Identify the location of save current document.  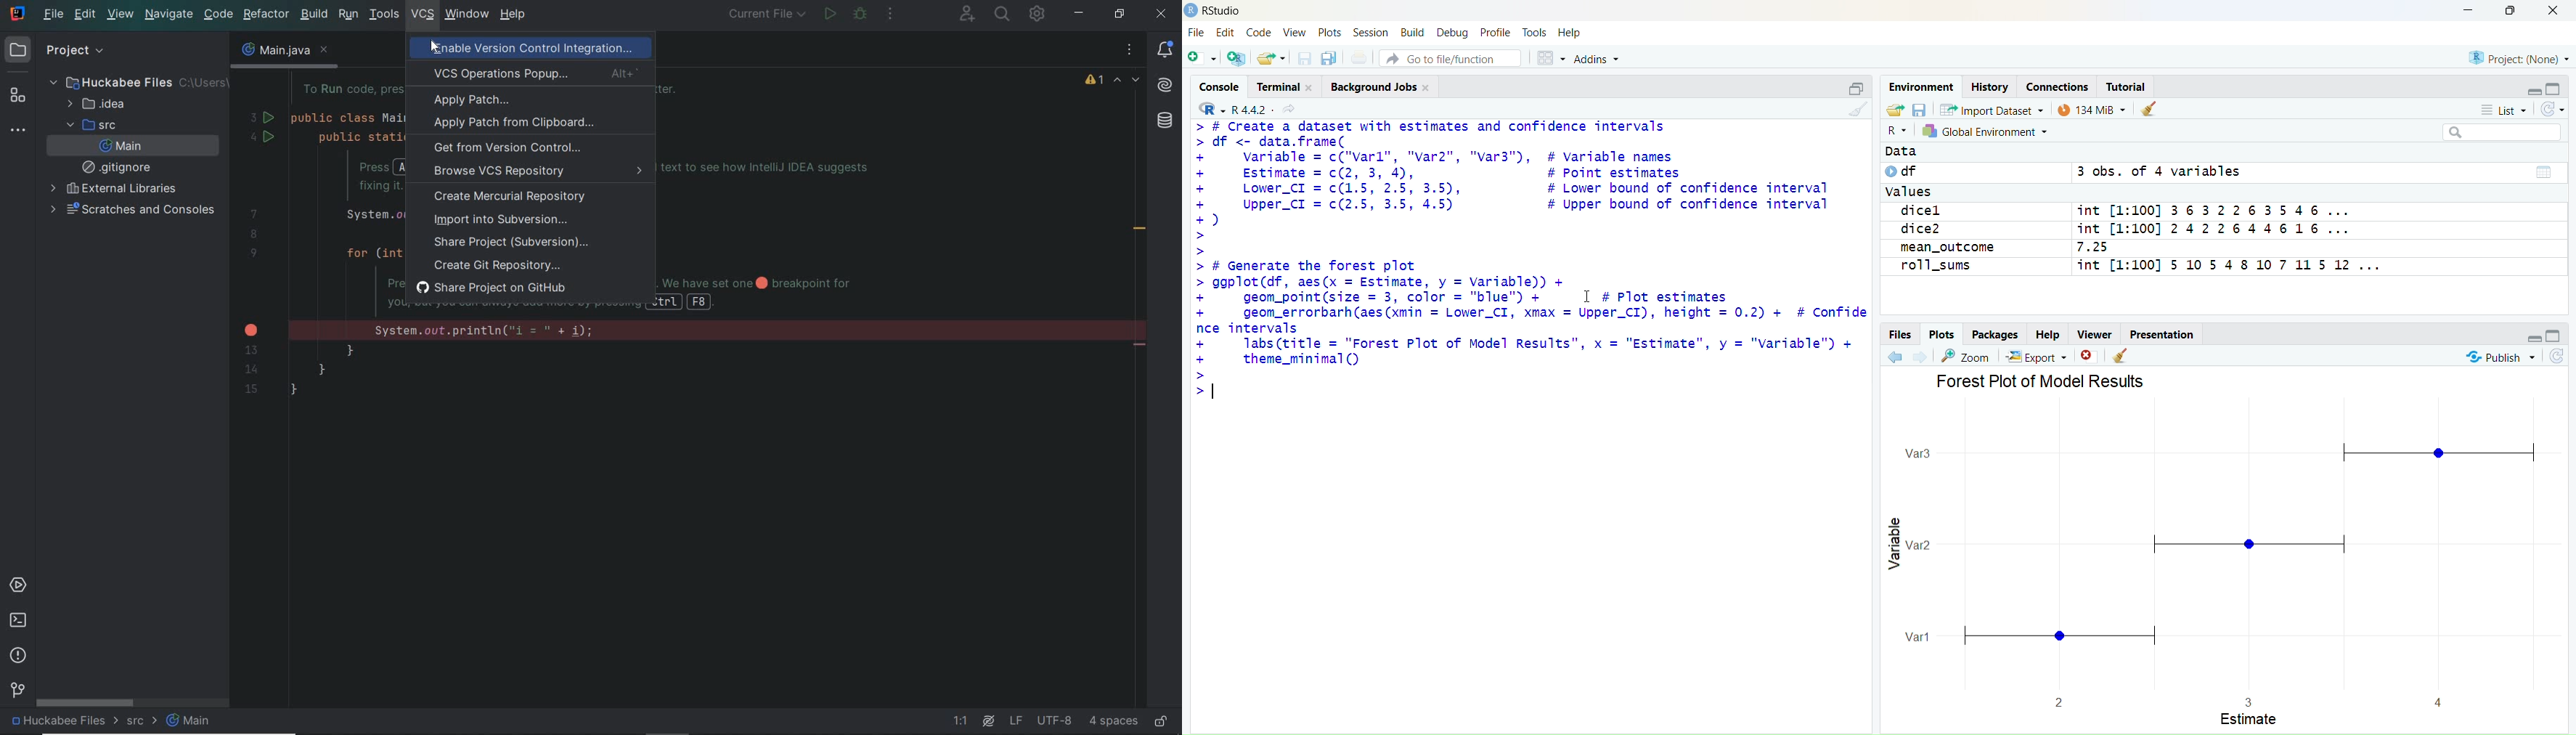
(1304, 56).